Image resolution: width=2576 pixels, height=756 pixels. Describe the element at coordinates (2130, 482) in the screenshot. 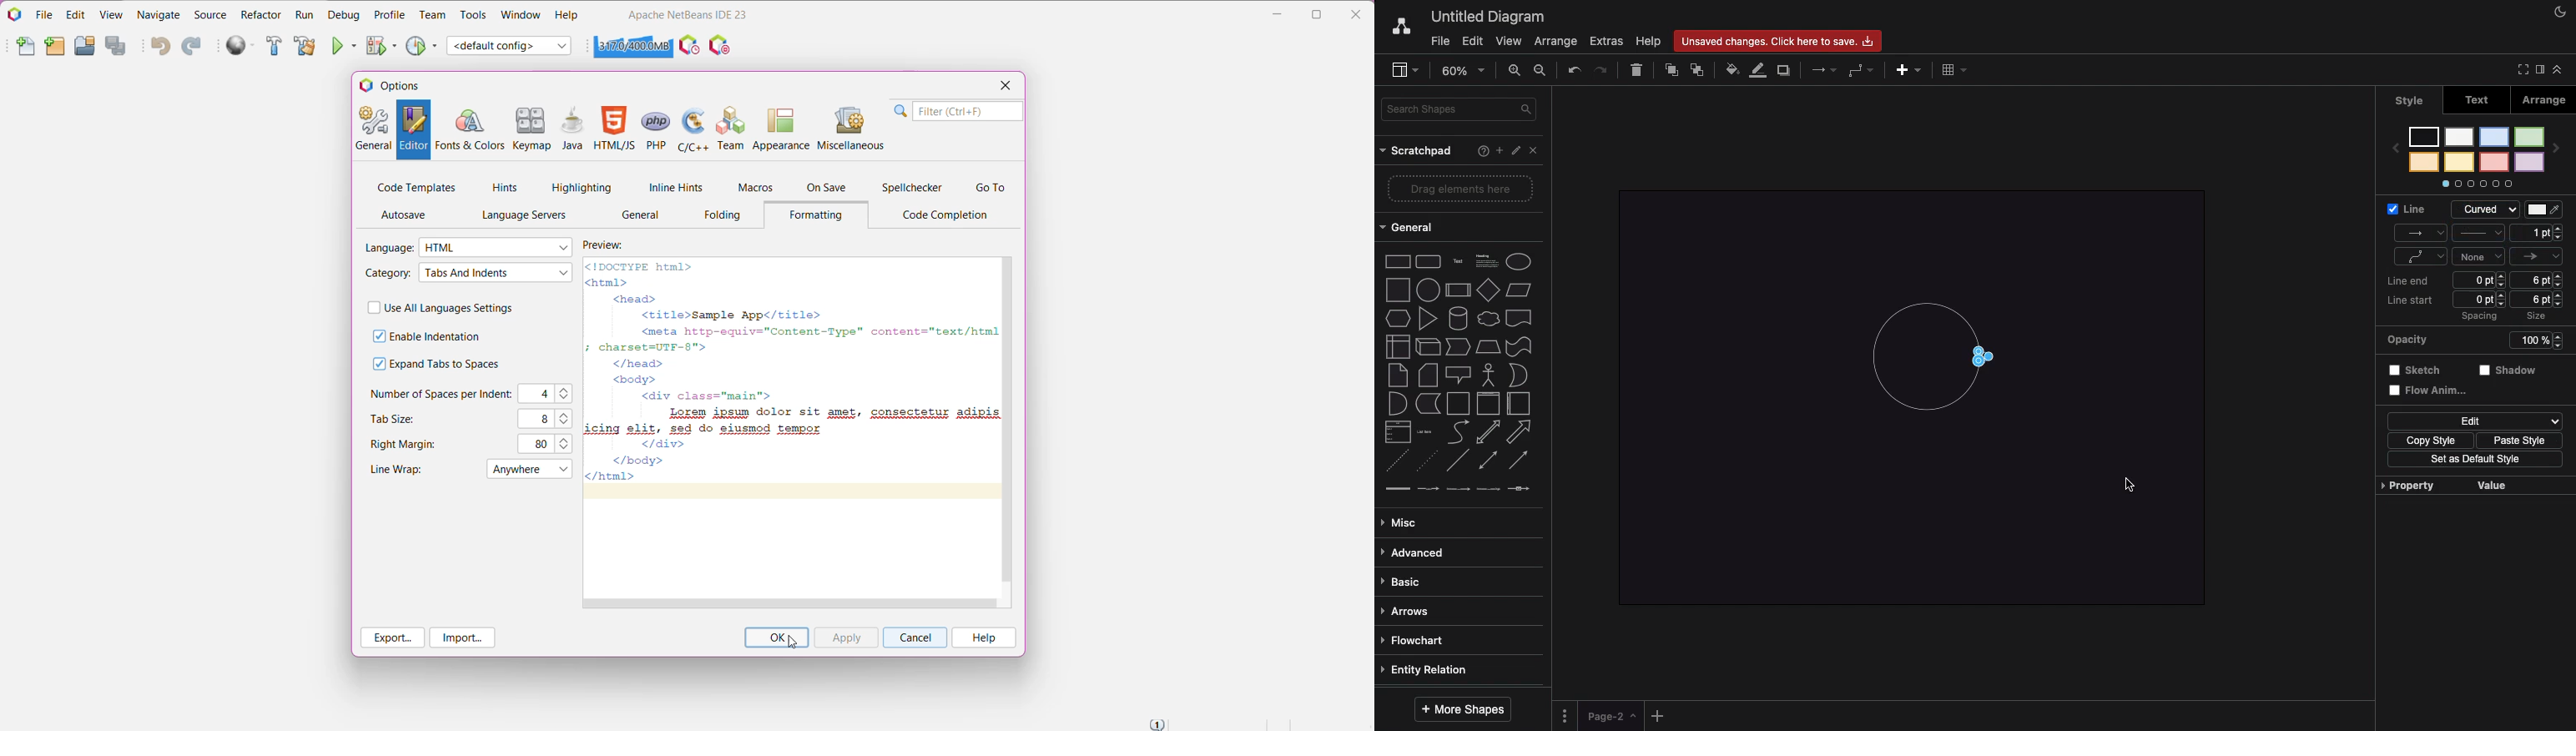

I see `Click` at that location.